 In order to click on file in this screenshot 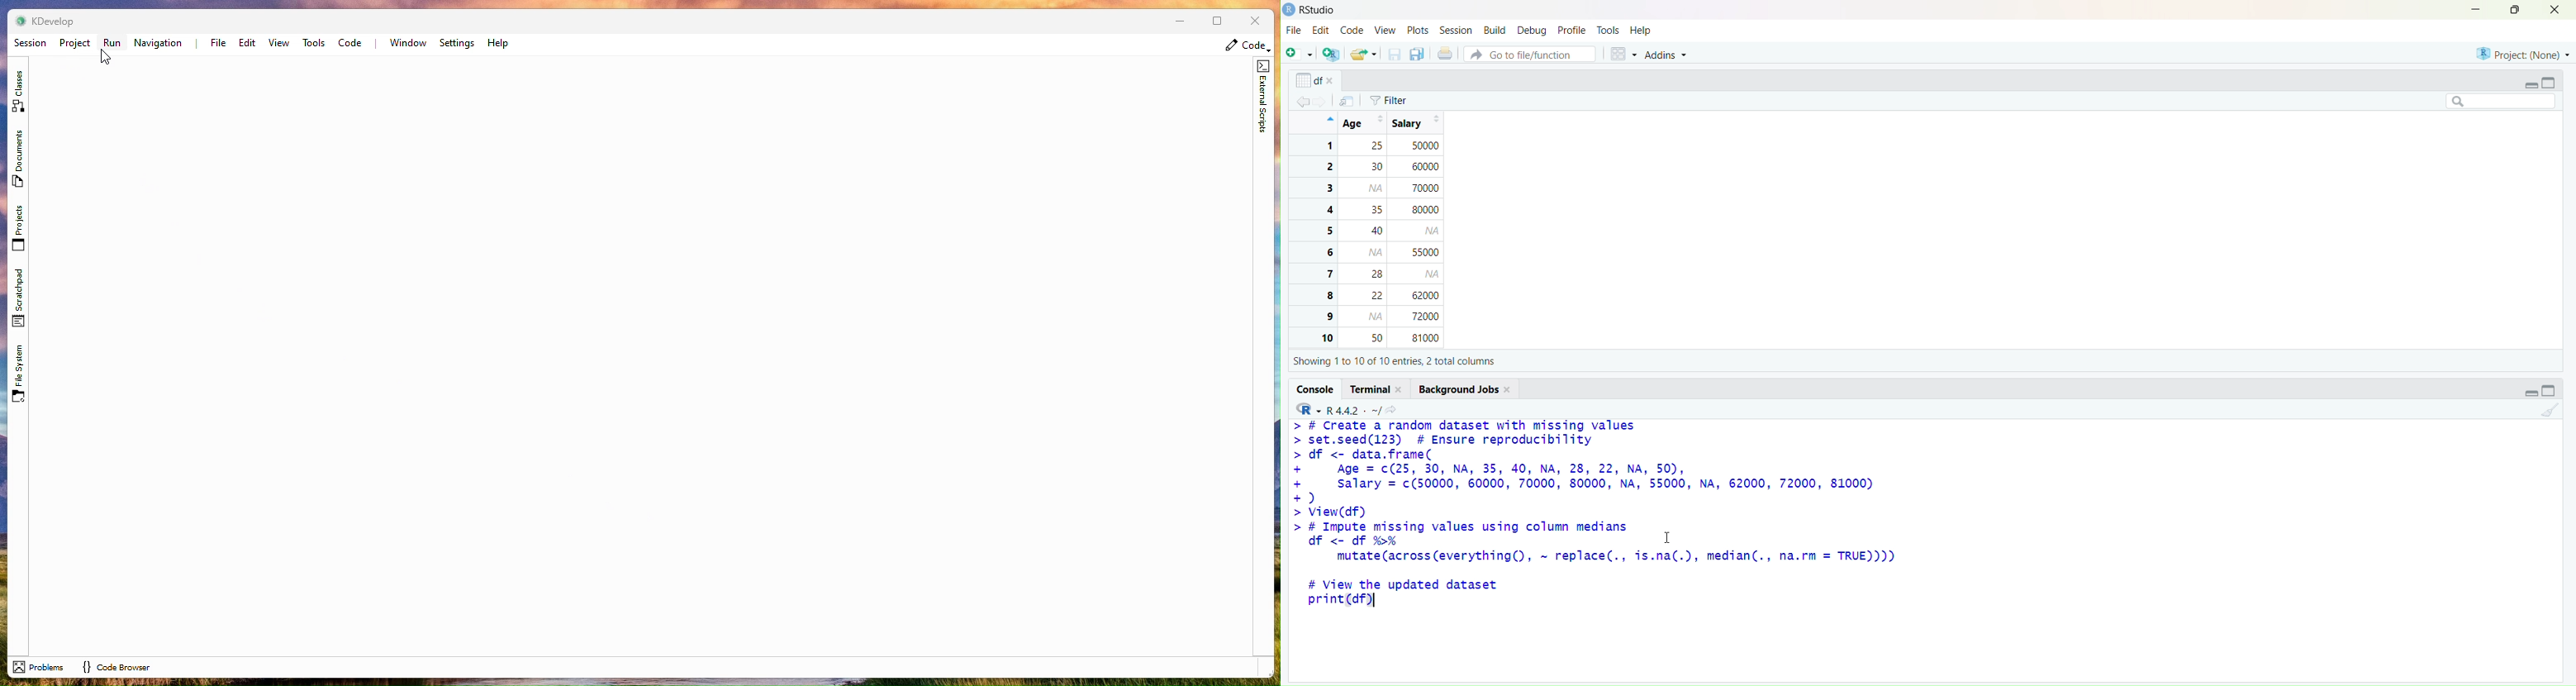, I will do `click(1294, 31)`.